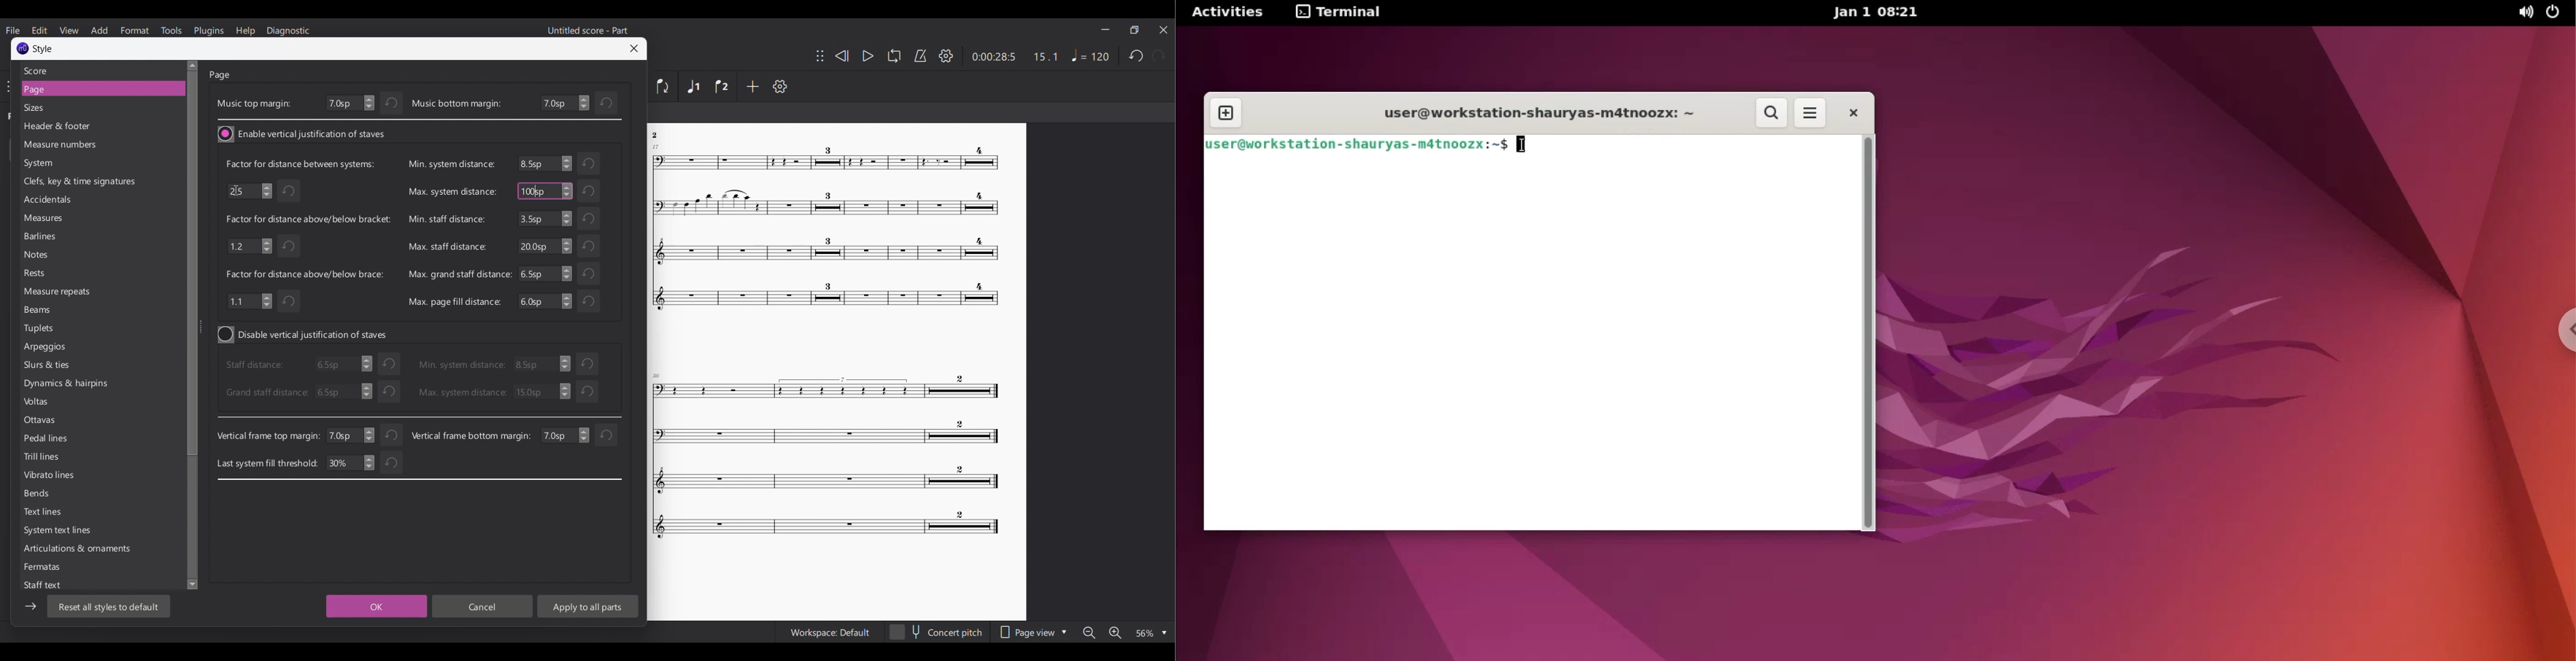 The width and height of the screenshot is (2576, 672). Describe the element at coordinates (1147, 56) in the screenshot. I see `Redo and undo` at that location.